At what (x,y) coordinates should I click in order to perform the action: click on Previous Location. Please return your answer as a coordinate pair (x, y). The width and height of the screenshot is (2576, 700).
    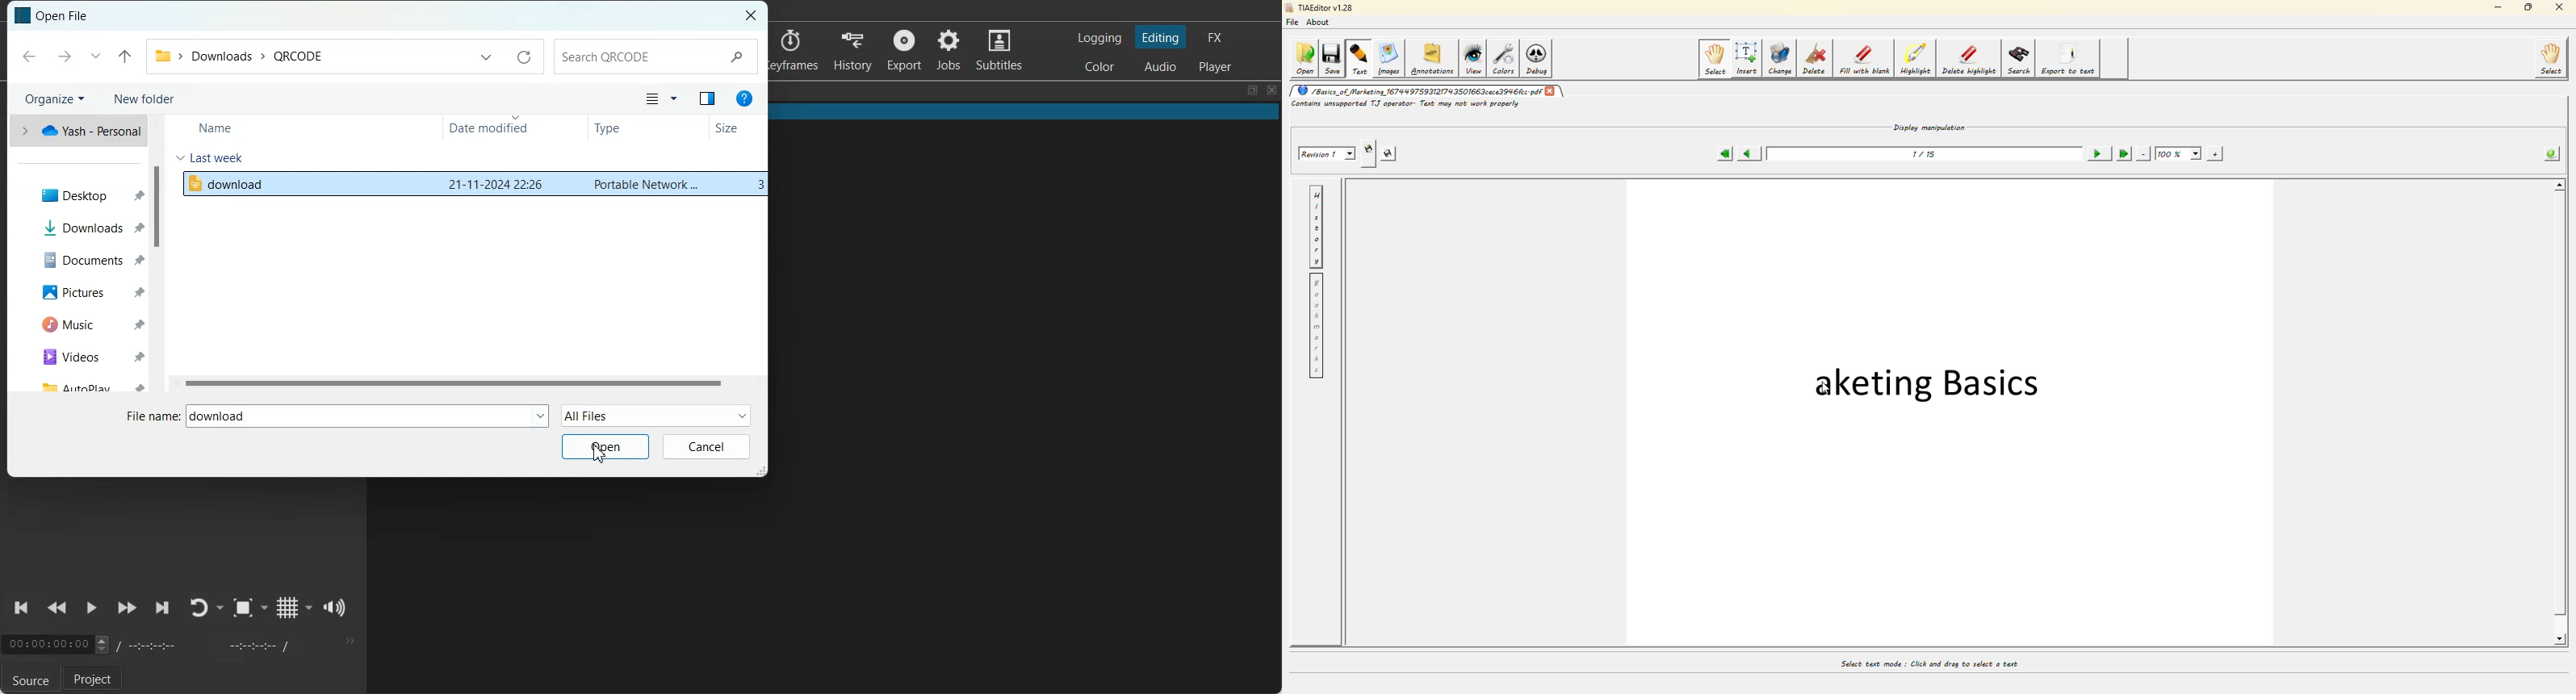
    Looking at the image, I should click on (484, 56).